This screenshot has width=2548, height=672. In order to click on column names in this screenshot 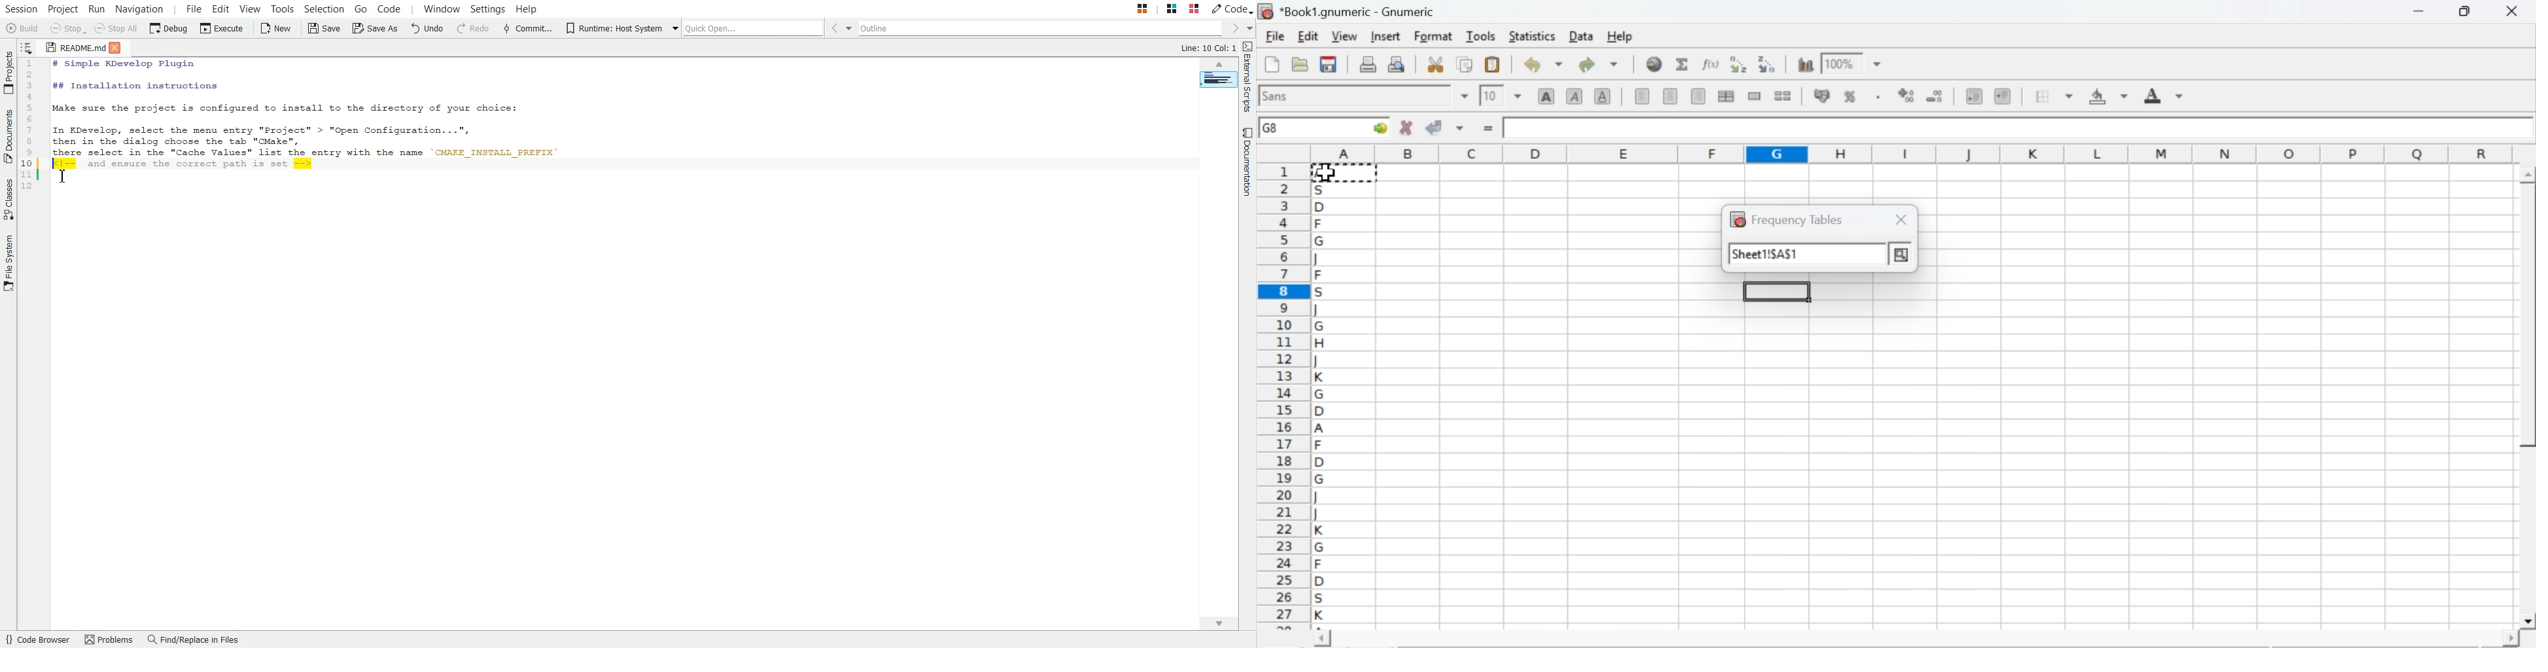, I will do `click(1909, 152)`.